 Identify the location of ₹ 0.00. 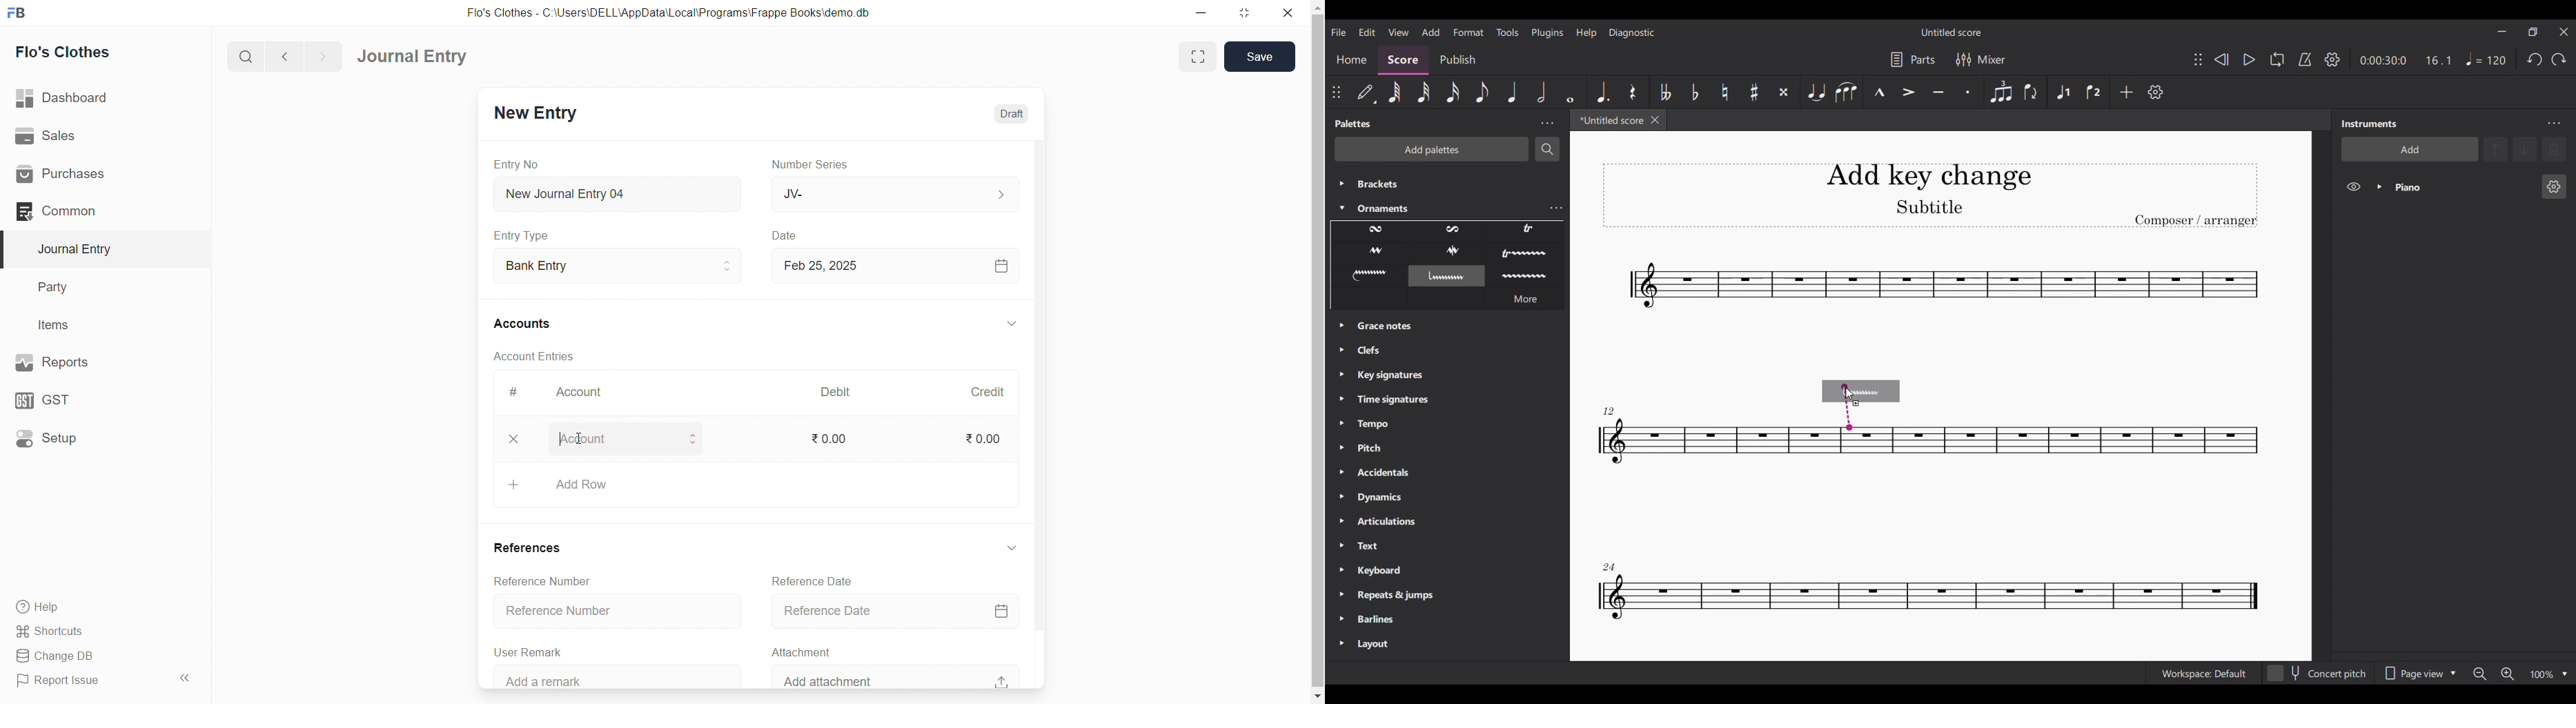
(832, 438).